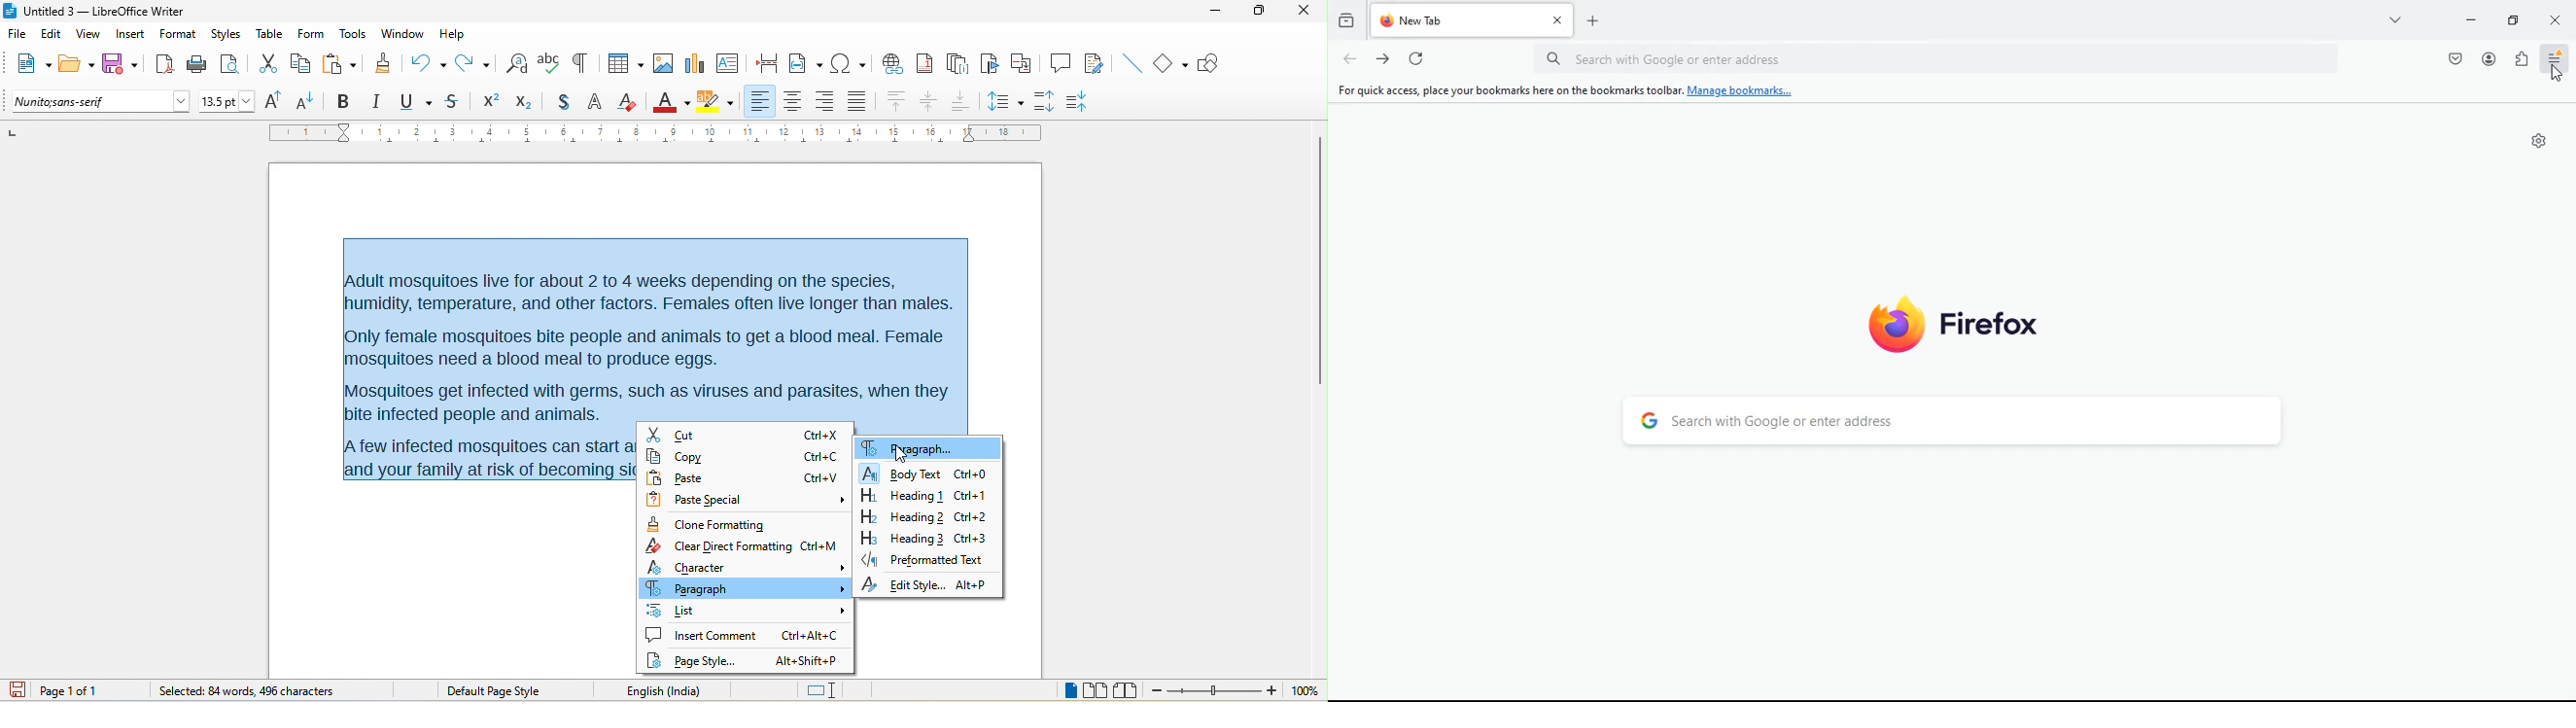 The width and height of the screenshot is (2576, 728). I want to click on edit, so click(52, 37).